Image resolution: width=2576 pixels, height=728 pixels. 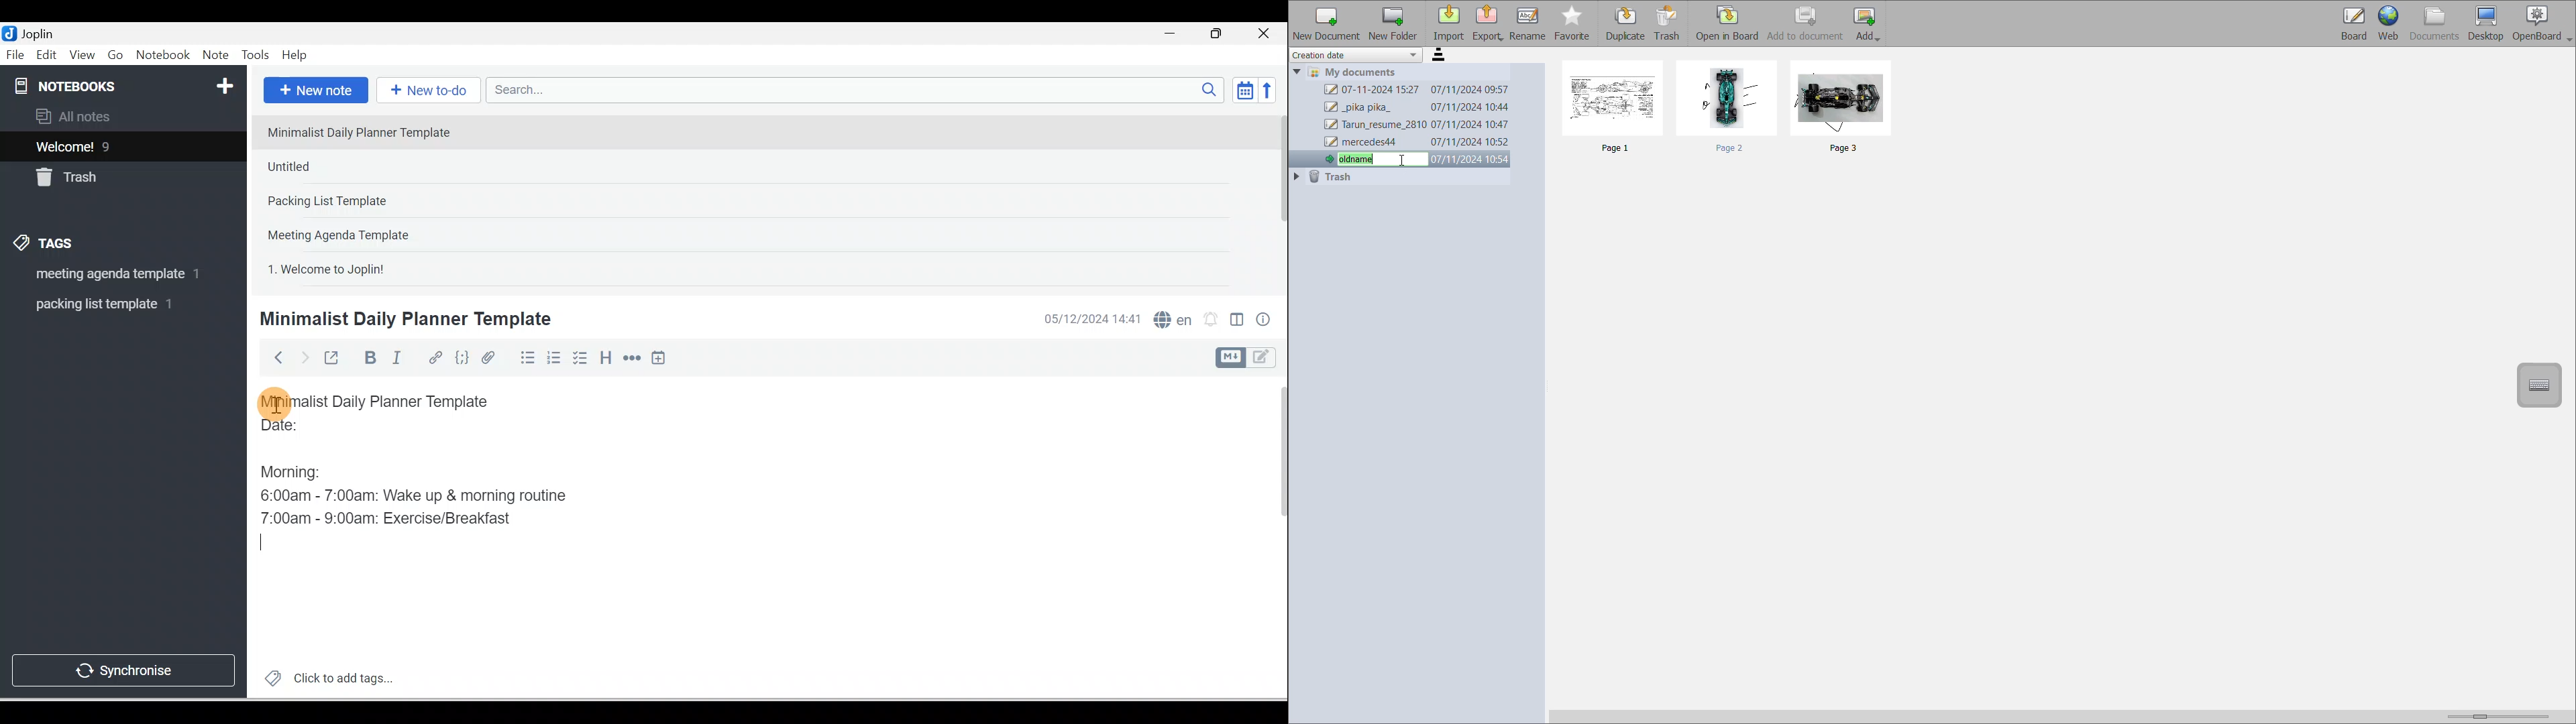 What do you see at coordinates (113, 304) in the screenshot?
I see `Tag 2` at bounding box center [113, 304].